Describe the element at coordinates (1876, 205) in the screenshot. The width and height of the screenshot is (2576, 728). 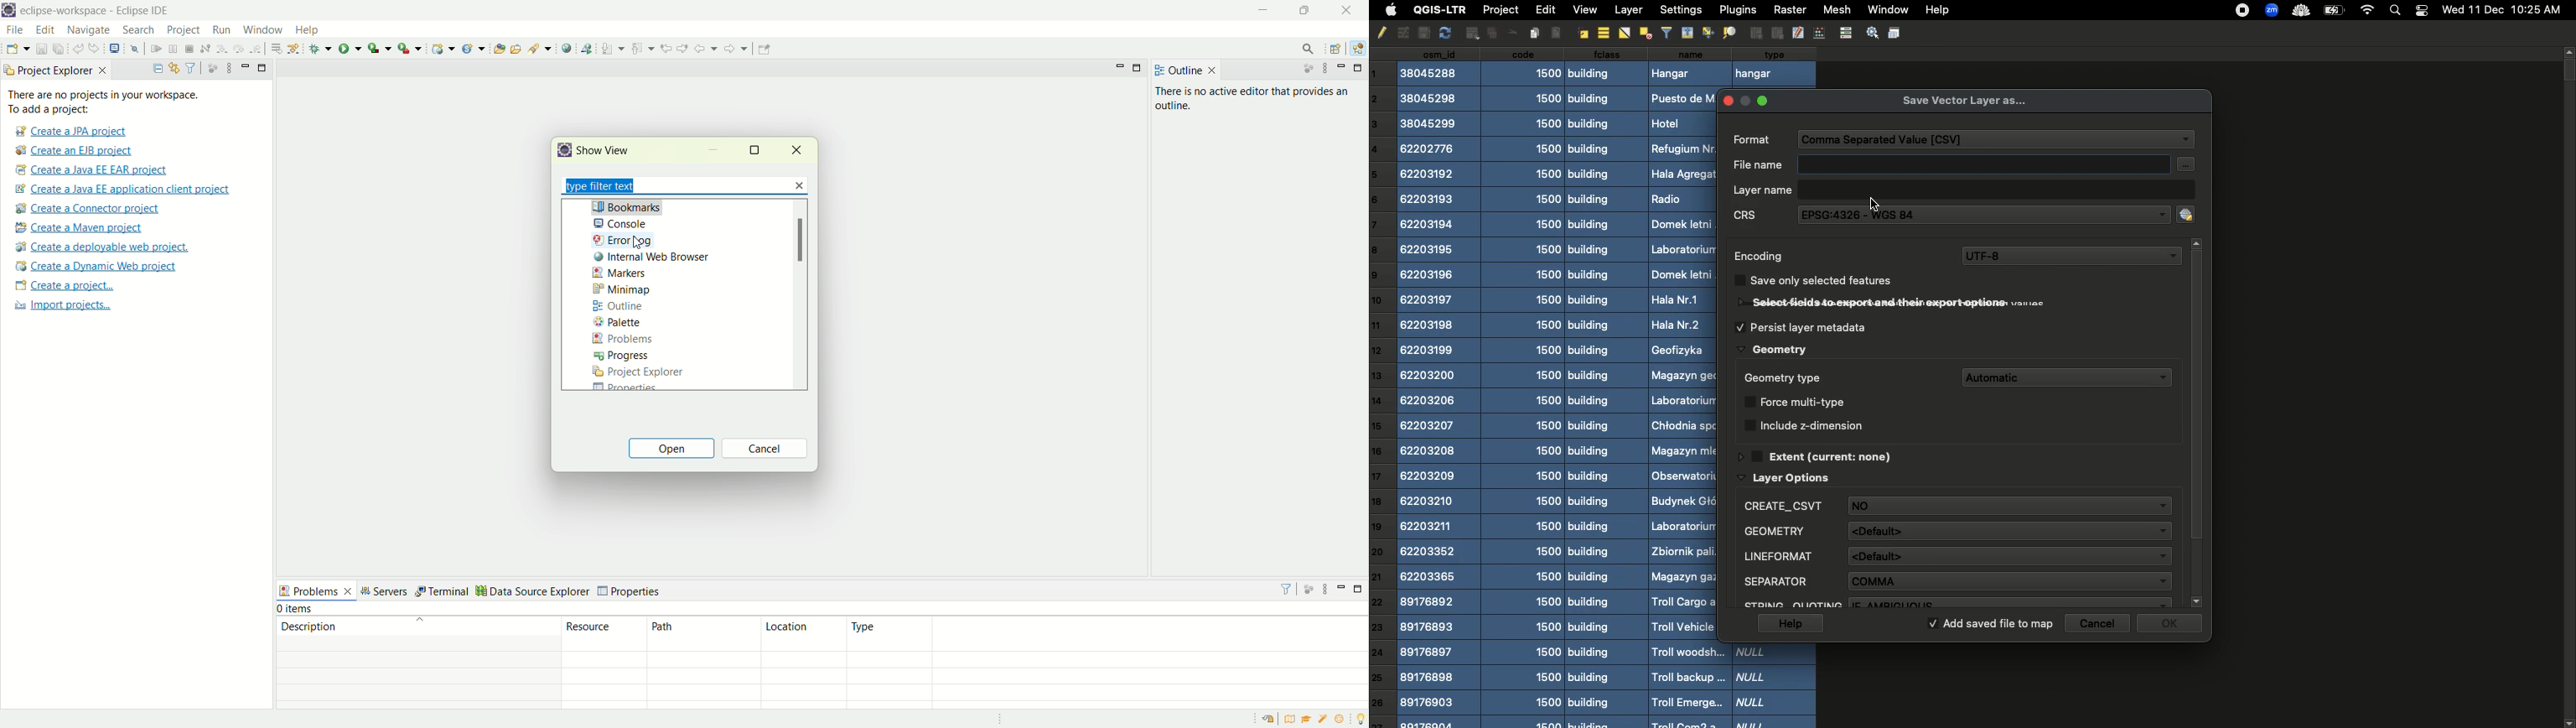
I see `cursor` at that location.